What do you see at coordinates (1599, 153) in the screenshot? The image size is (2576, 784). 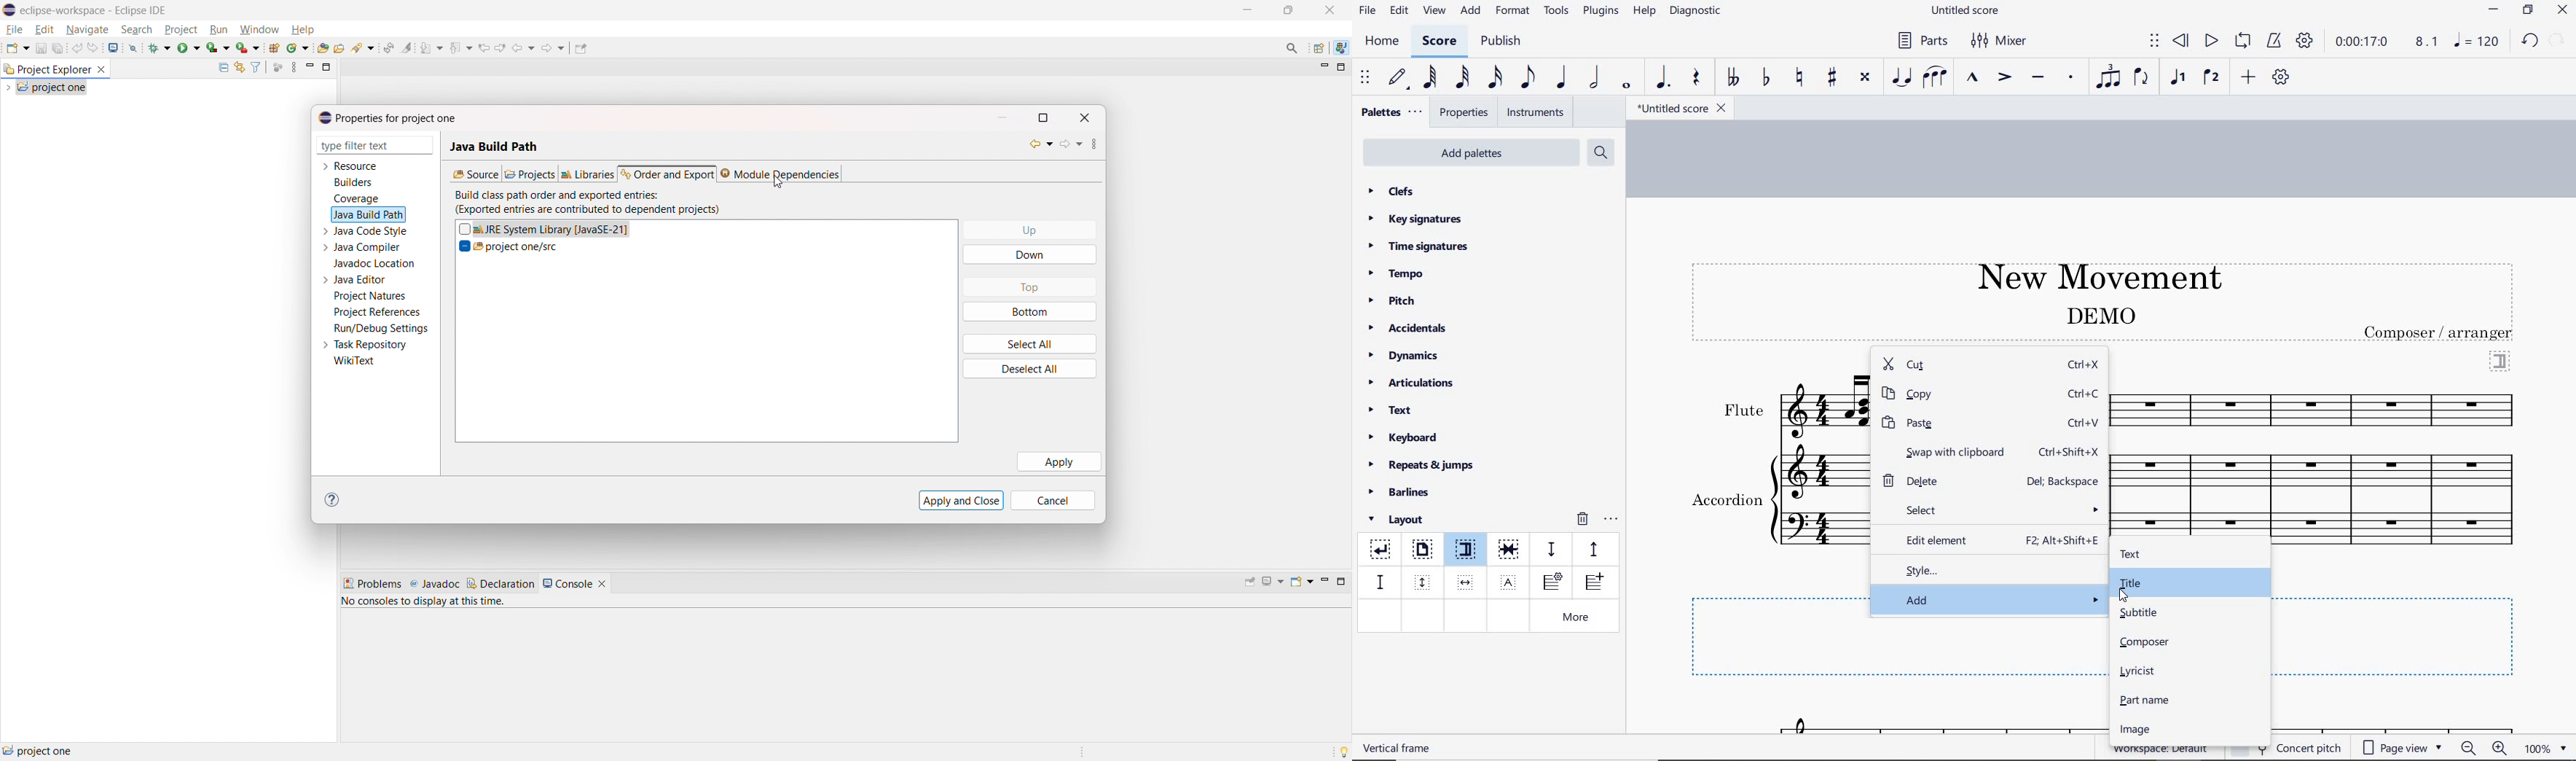 I see `search palettes` at bounding box center [1599, 153].